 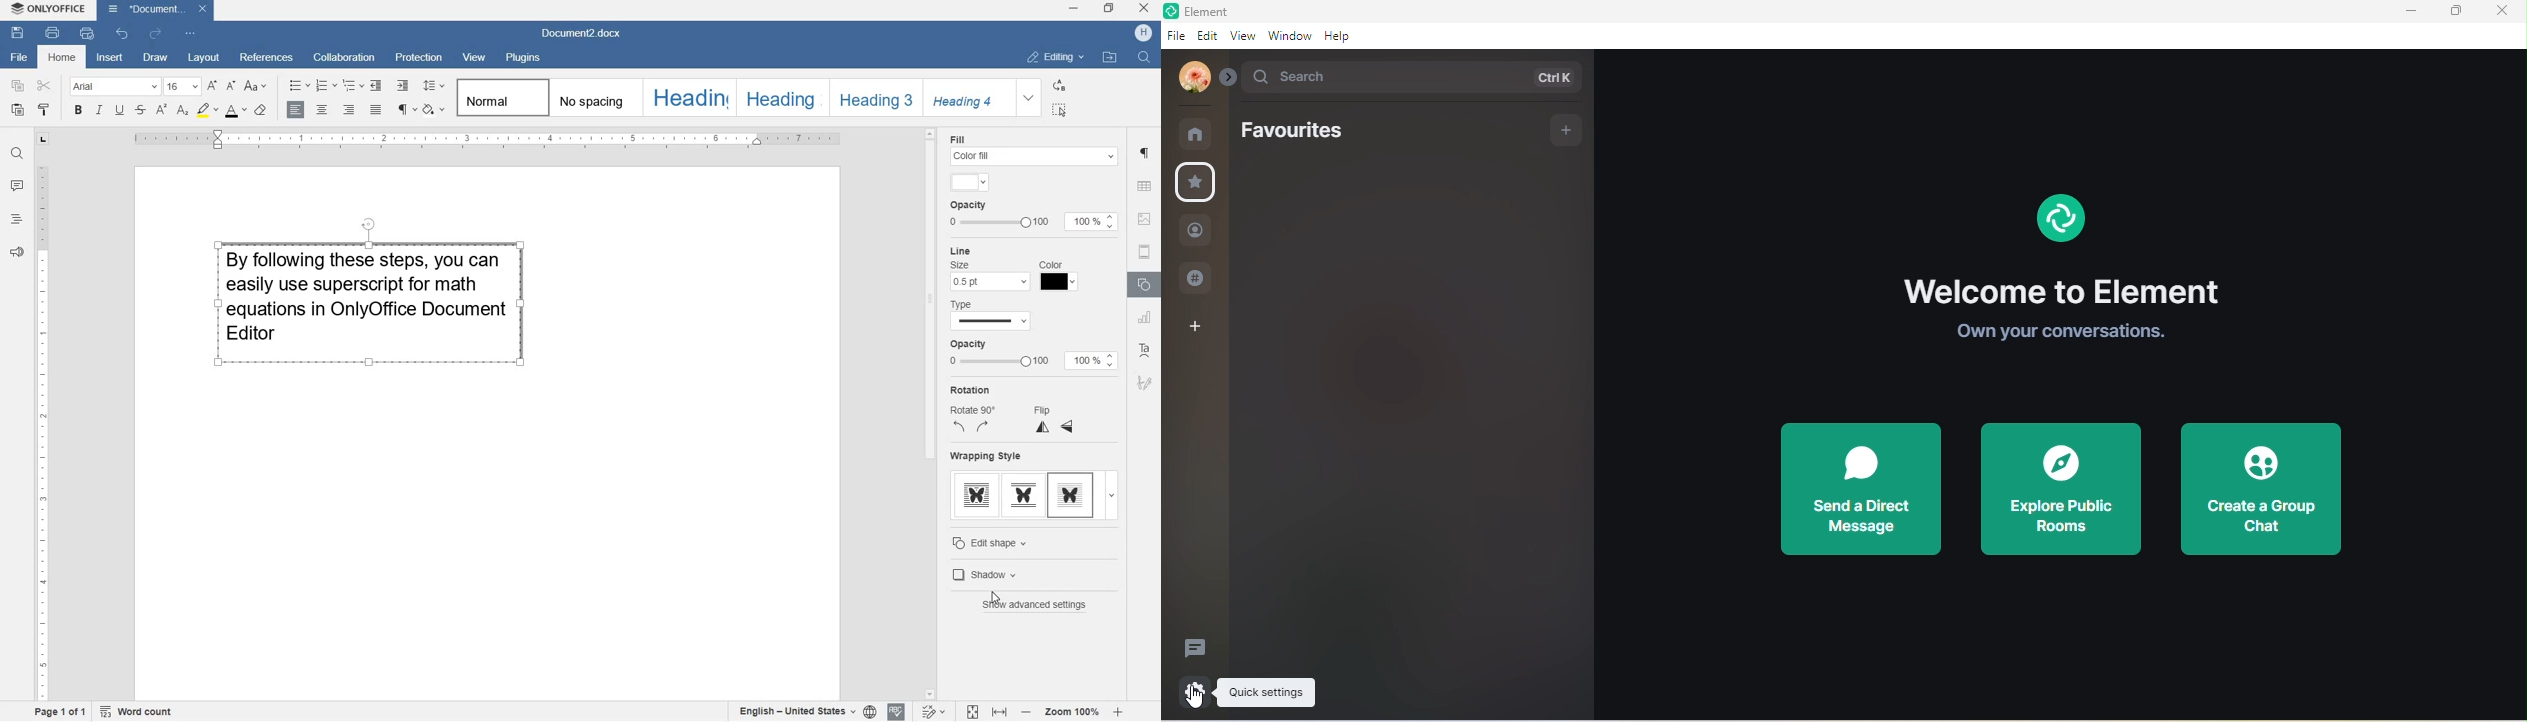 I want to click on nonprinting characters, so click(x=407, y=109).